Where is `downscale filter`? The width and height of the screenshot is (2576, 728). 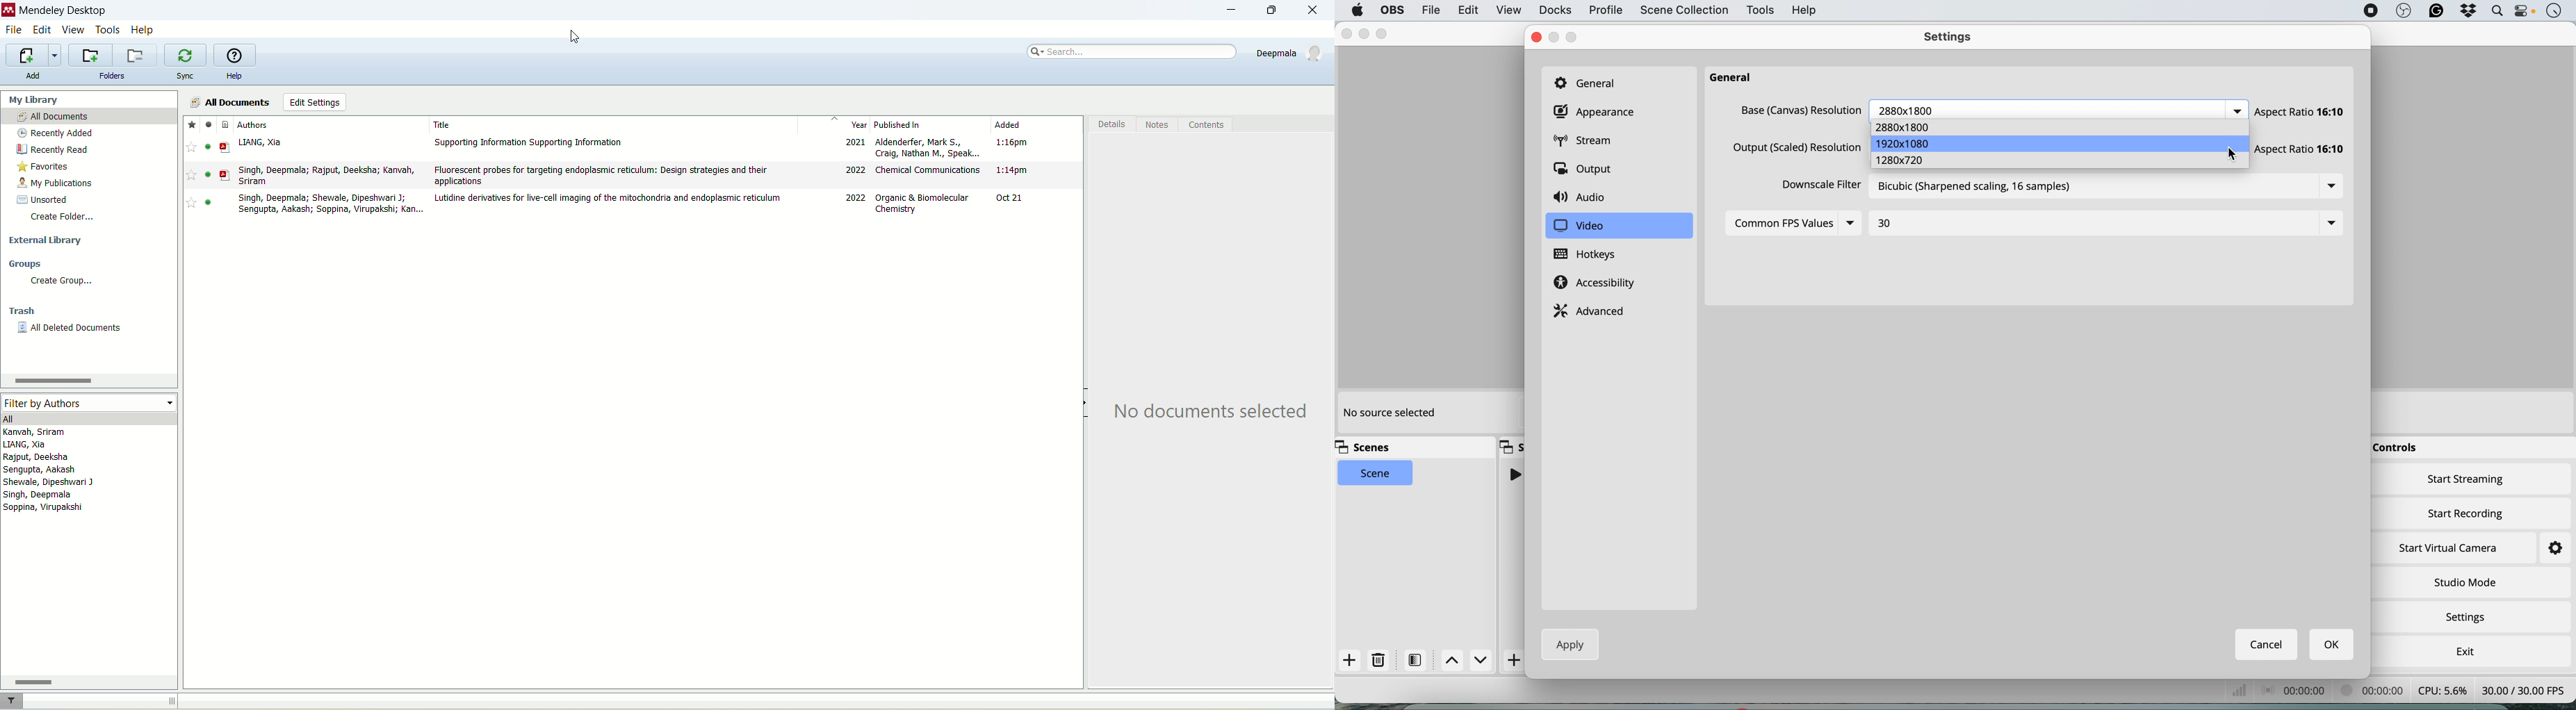 downscale filter is located at coordinates (1818, 187).